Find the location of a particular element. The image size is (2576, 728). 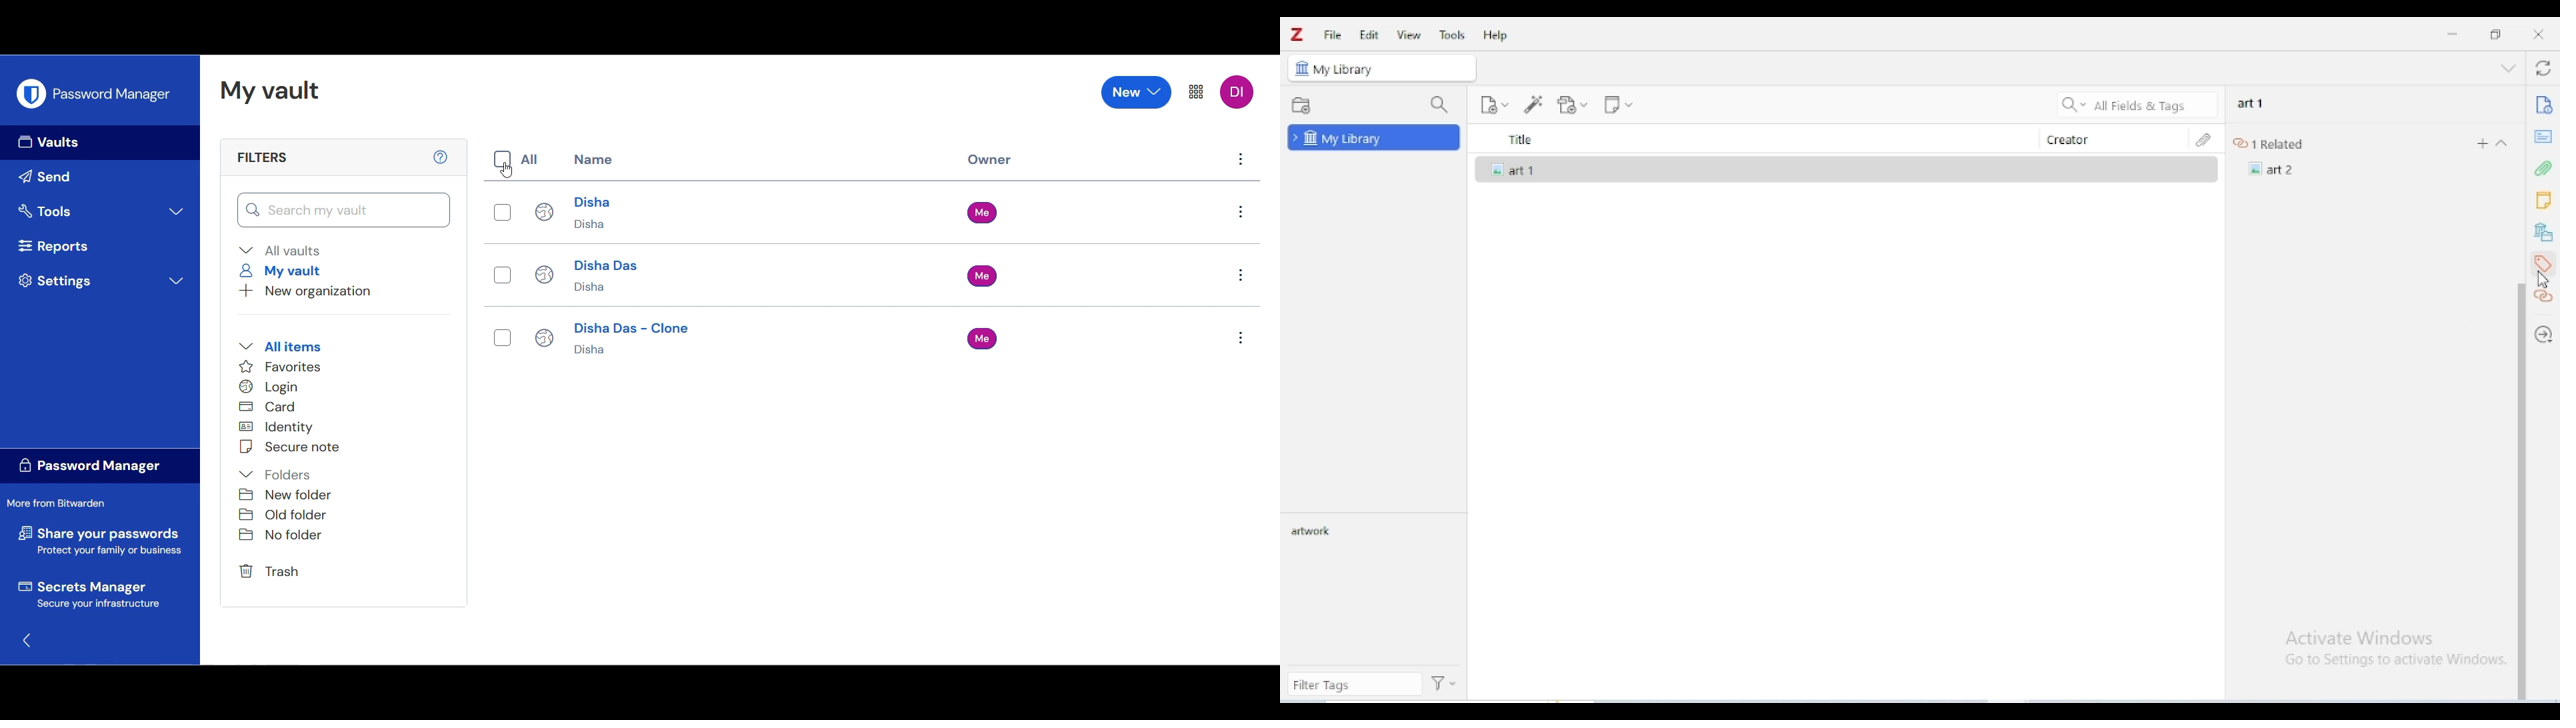

add attachment is located at coordinates (1572, 105).